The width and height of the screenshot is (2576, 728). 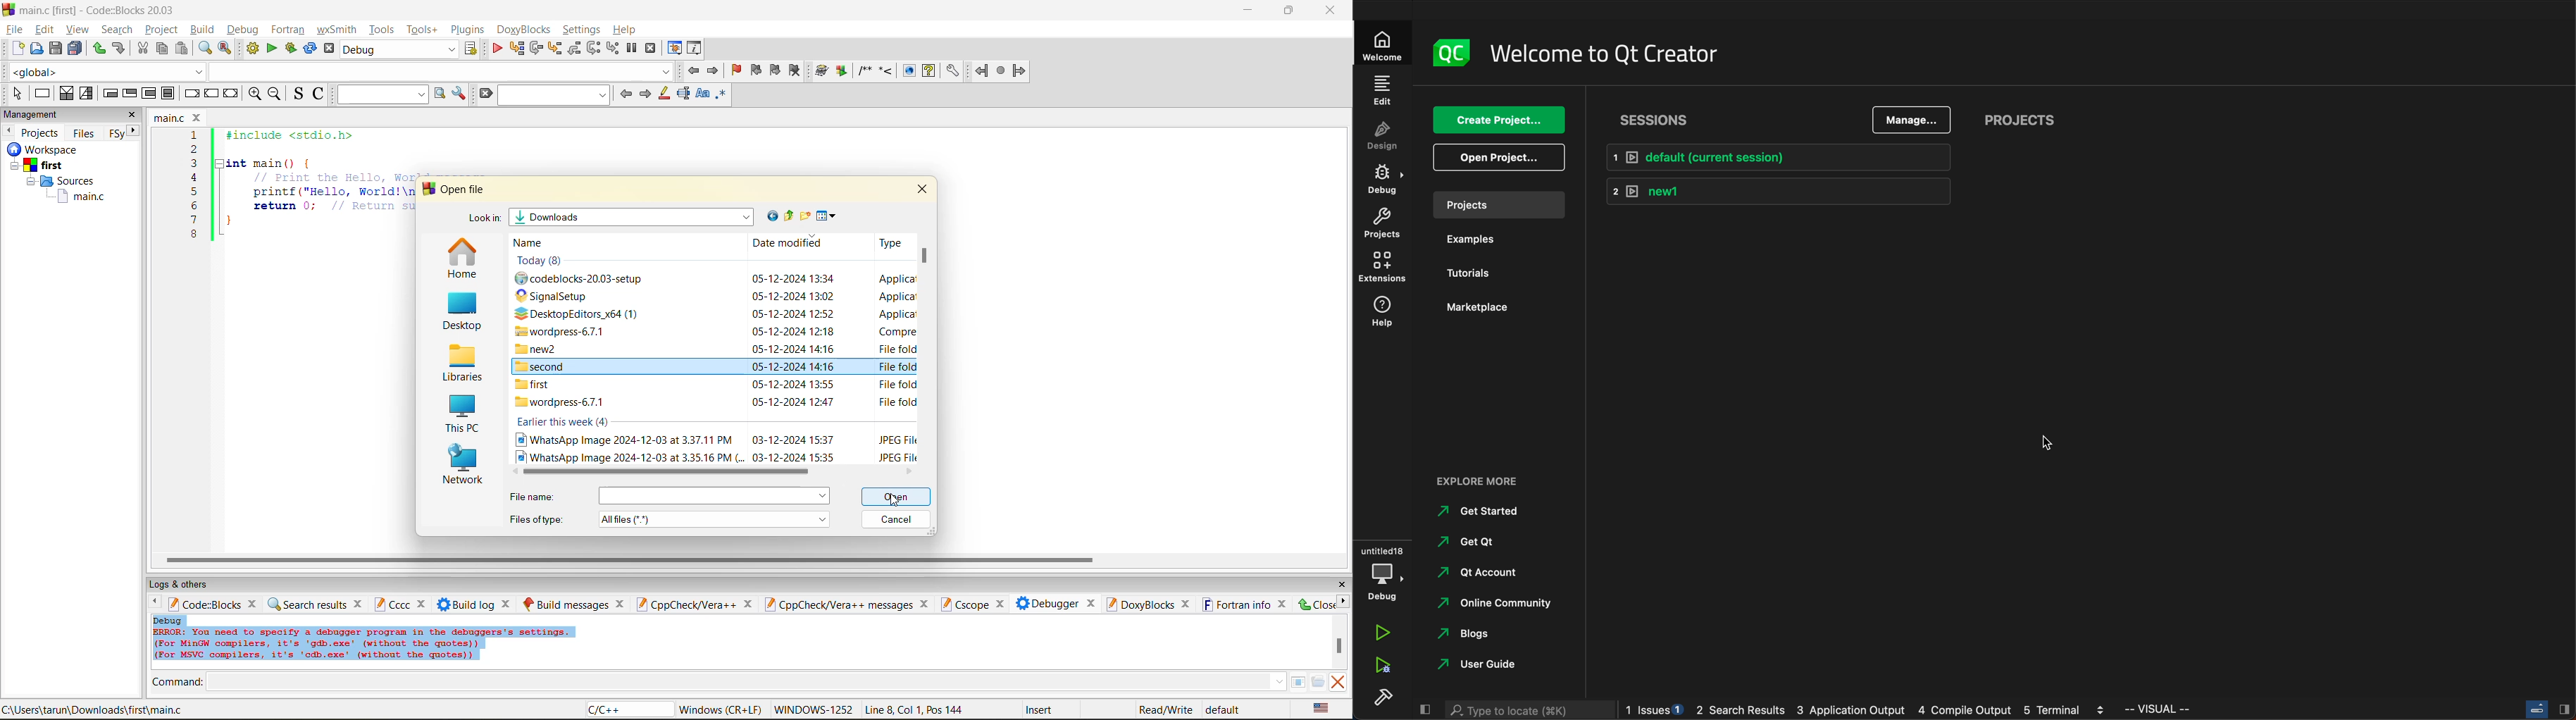 What do you see at coordinates (645, 94) in the screenshot?
I see `next` at bounding box center [645, 94].